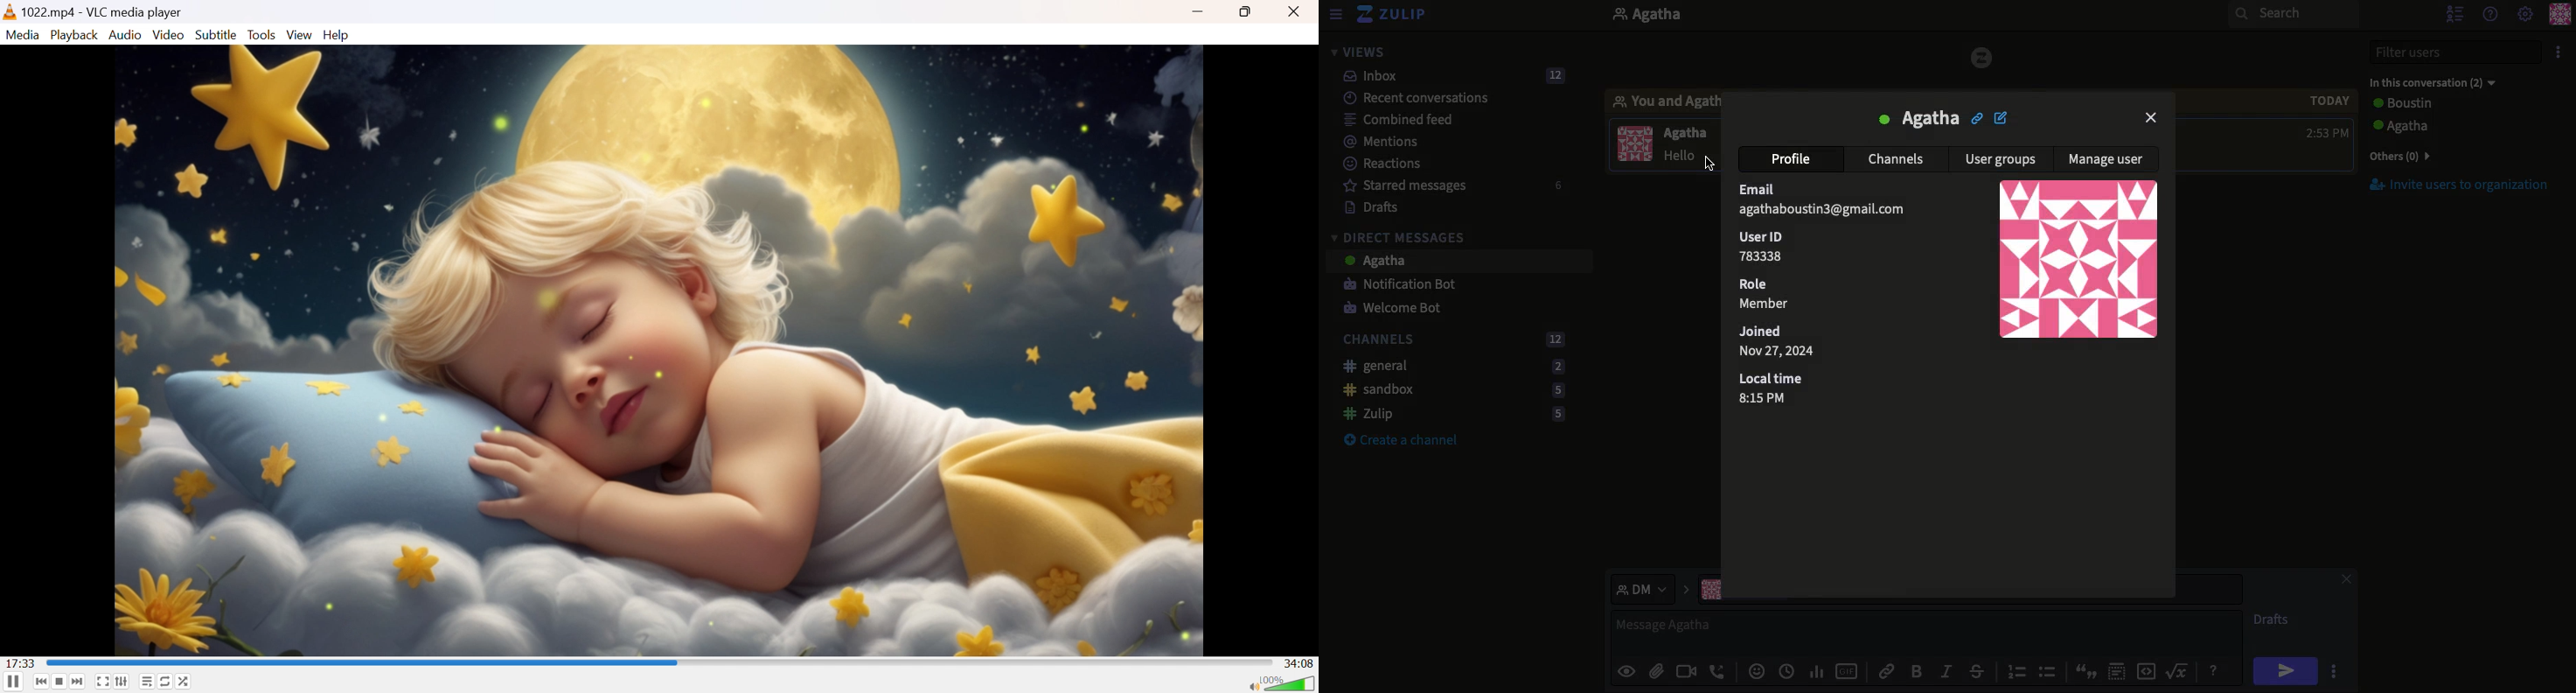 The image size is (2576, 700). I want to click on Number bullet, so click(2016, 672).